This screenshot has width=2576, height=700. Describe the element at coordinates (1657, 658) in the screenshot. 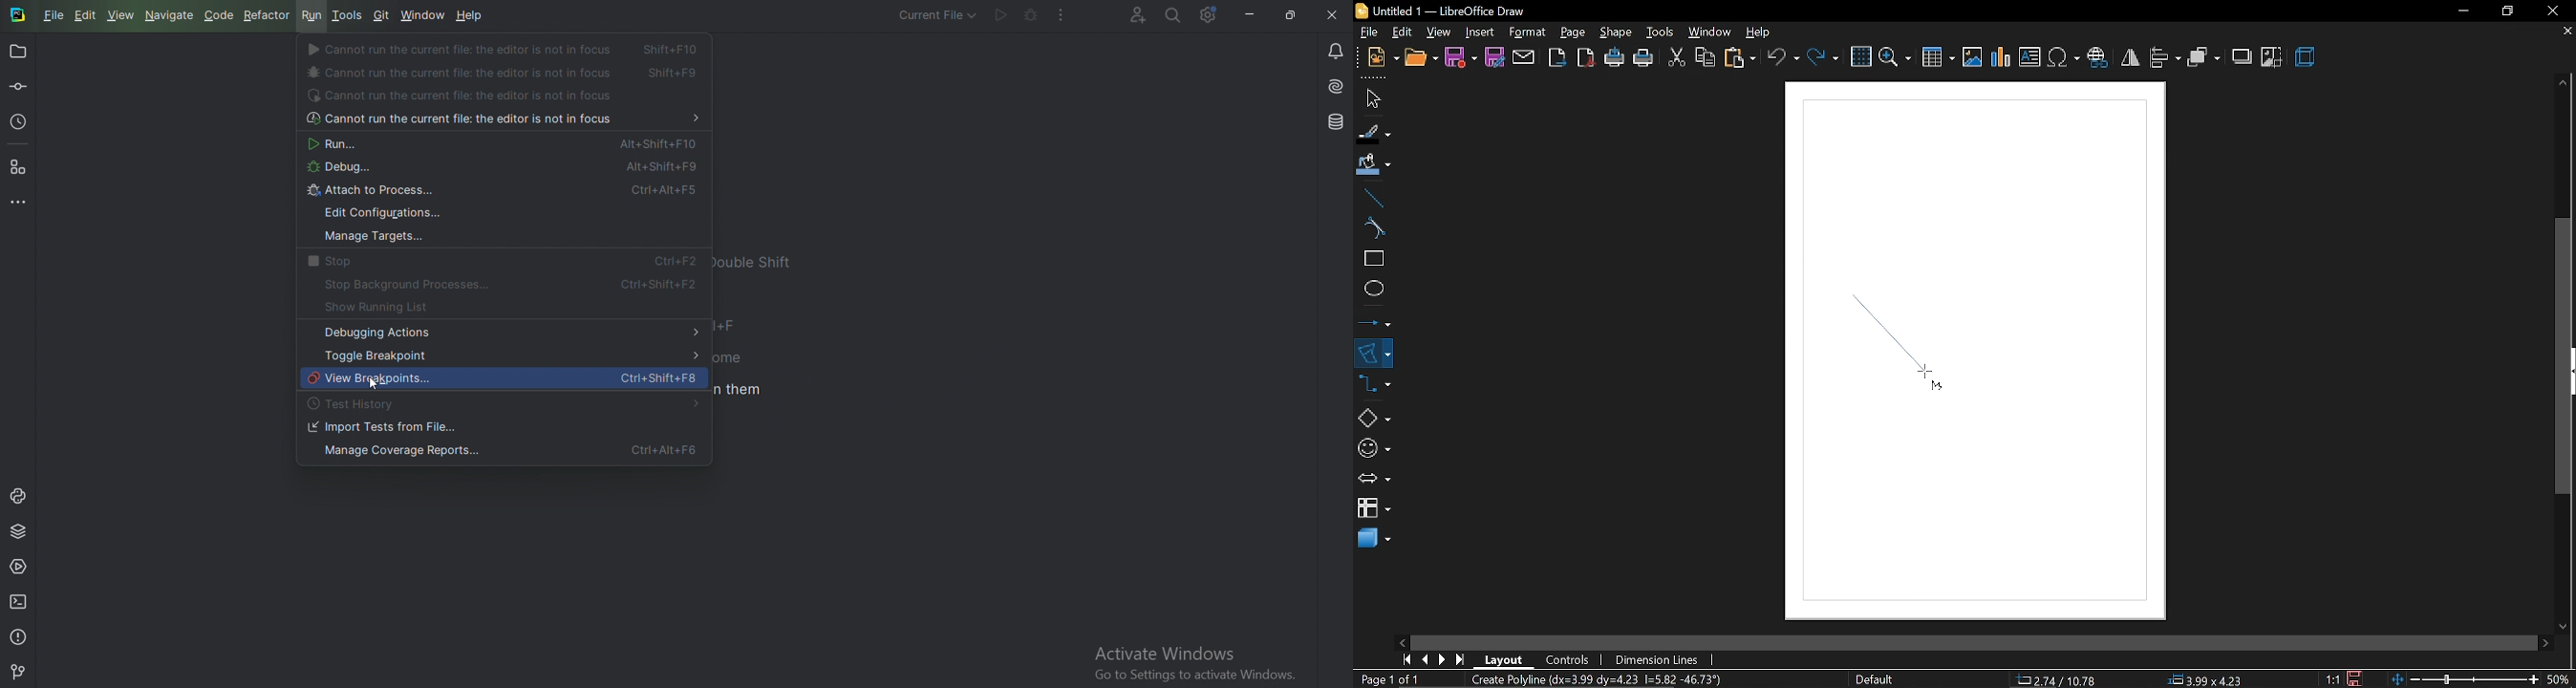

I see `dimension` at that location.